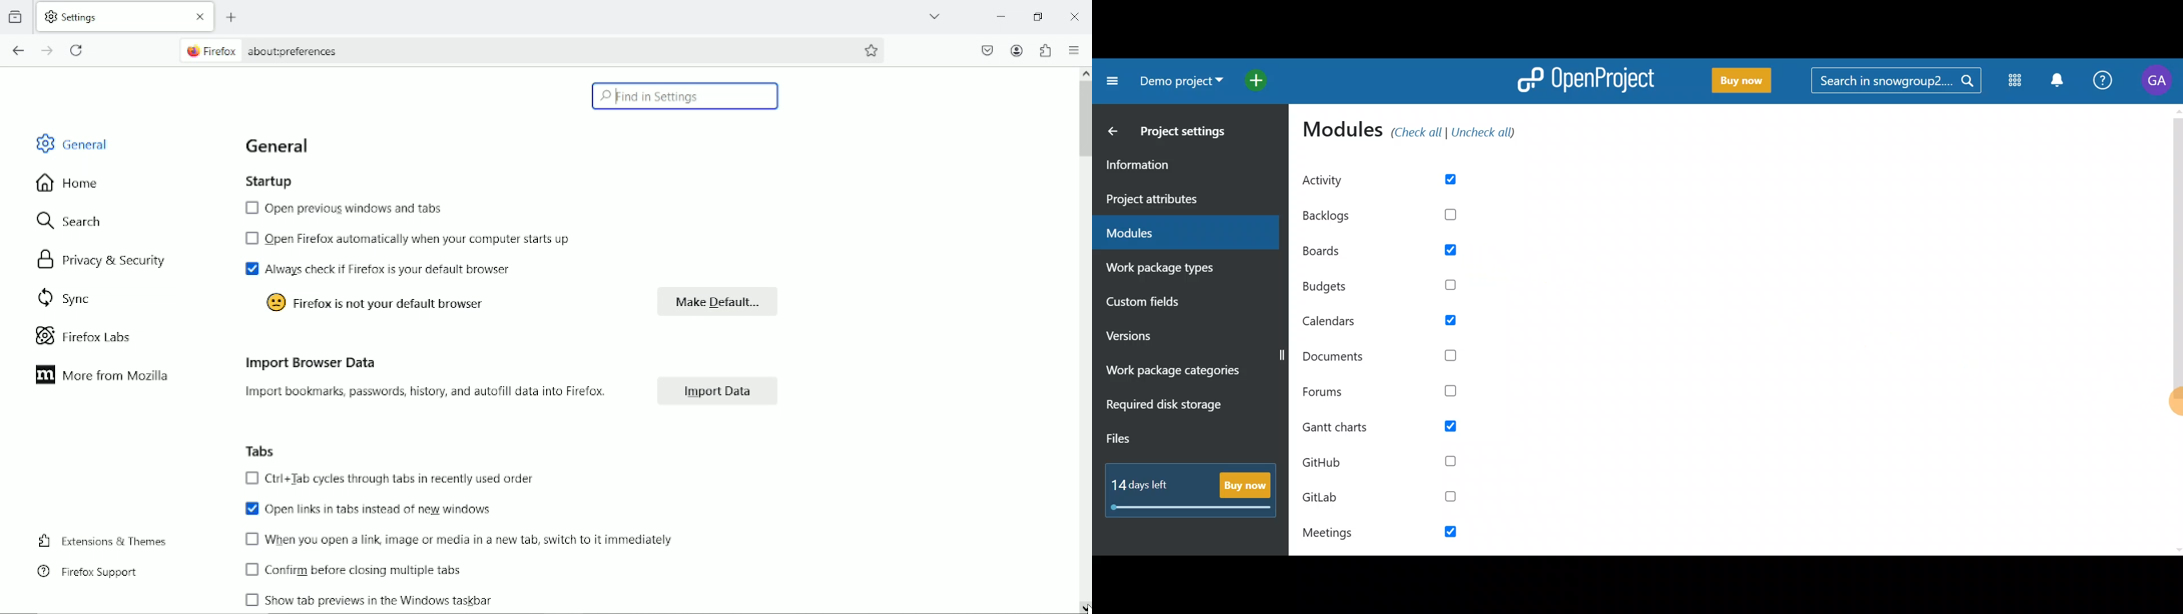  What do you see at coordinates (718, 302) in the screenshot?
I see `make default` at bounding box center [718, 302].